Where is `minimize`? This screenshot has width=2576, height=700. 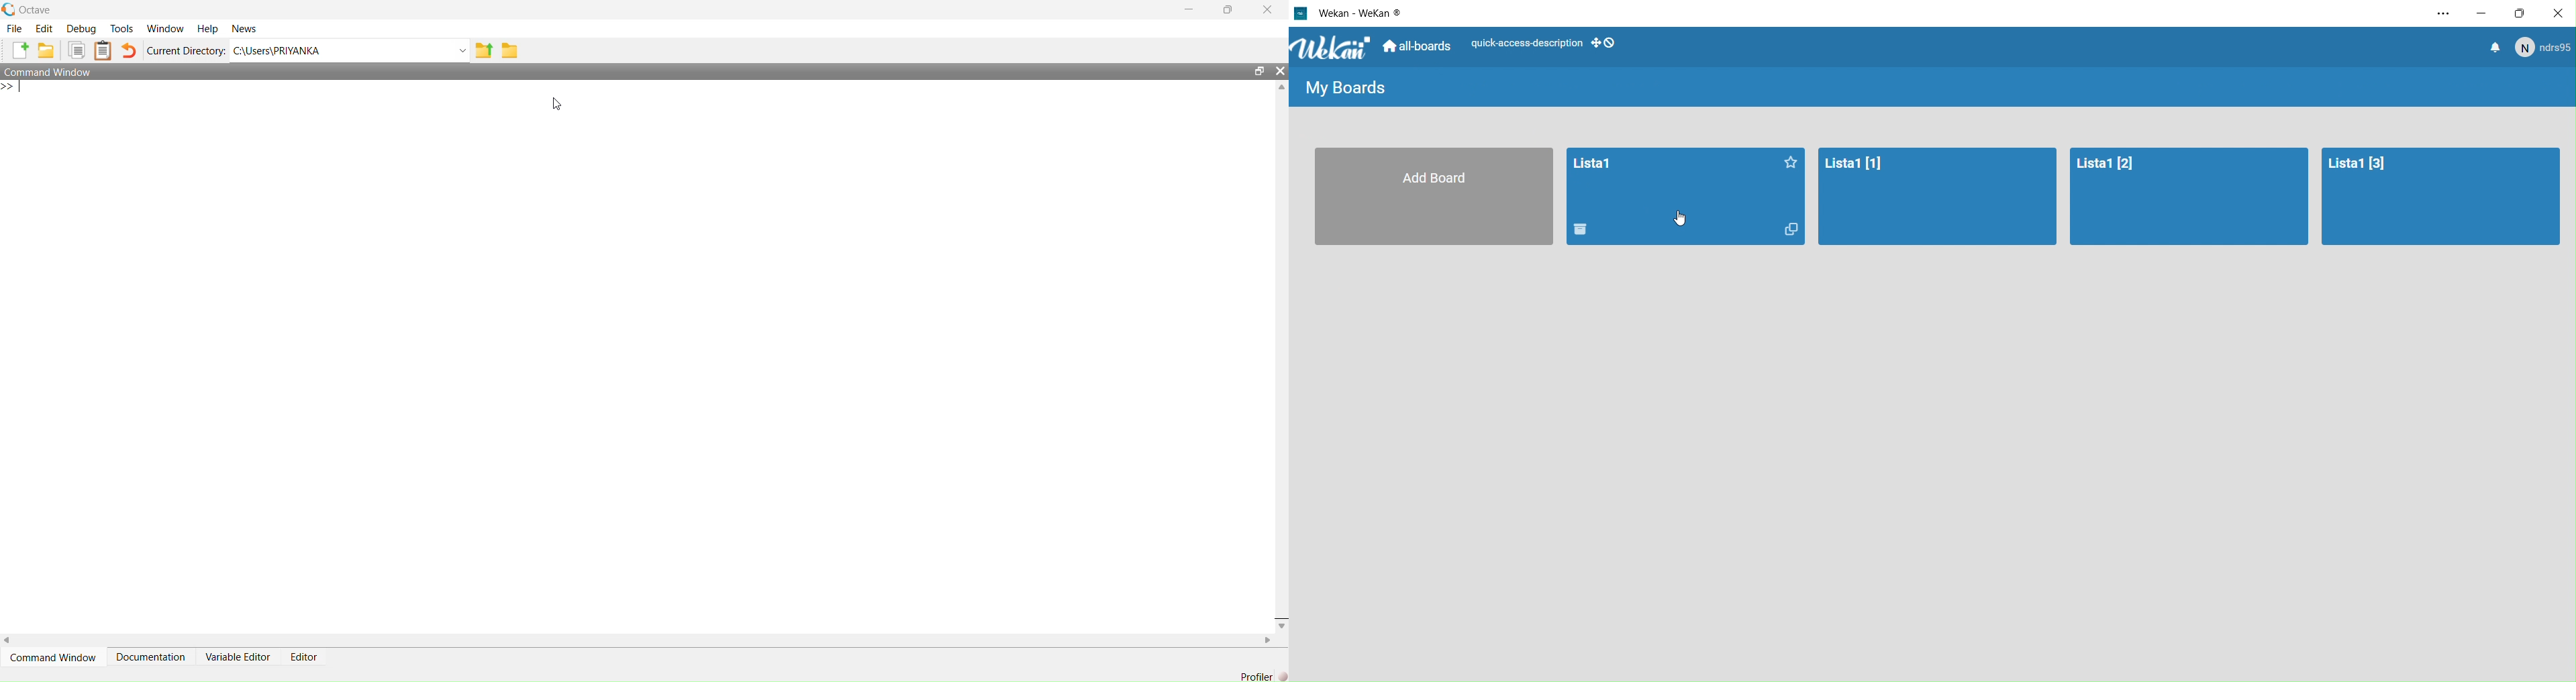
minimize is located at coordinates (2484, 11).